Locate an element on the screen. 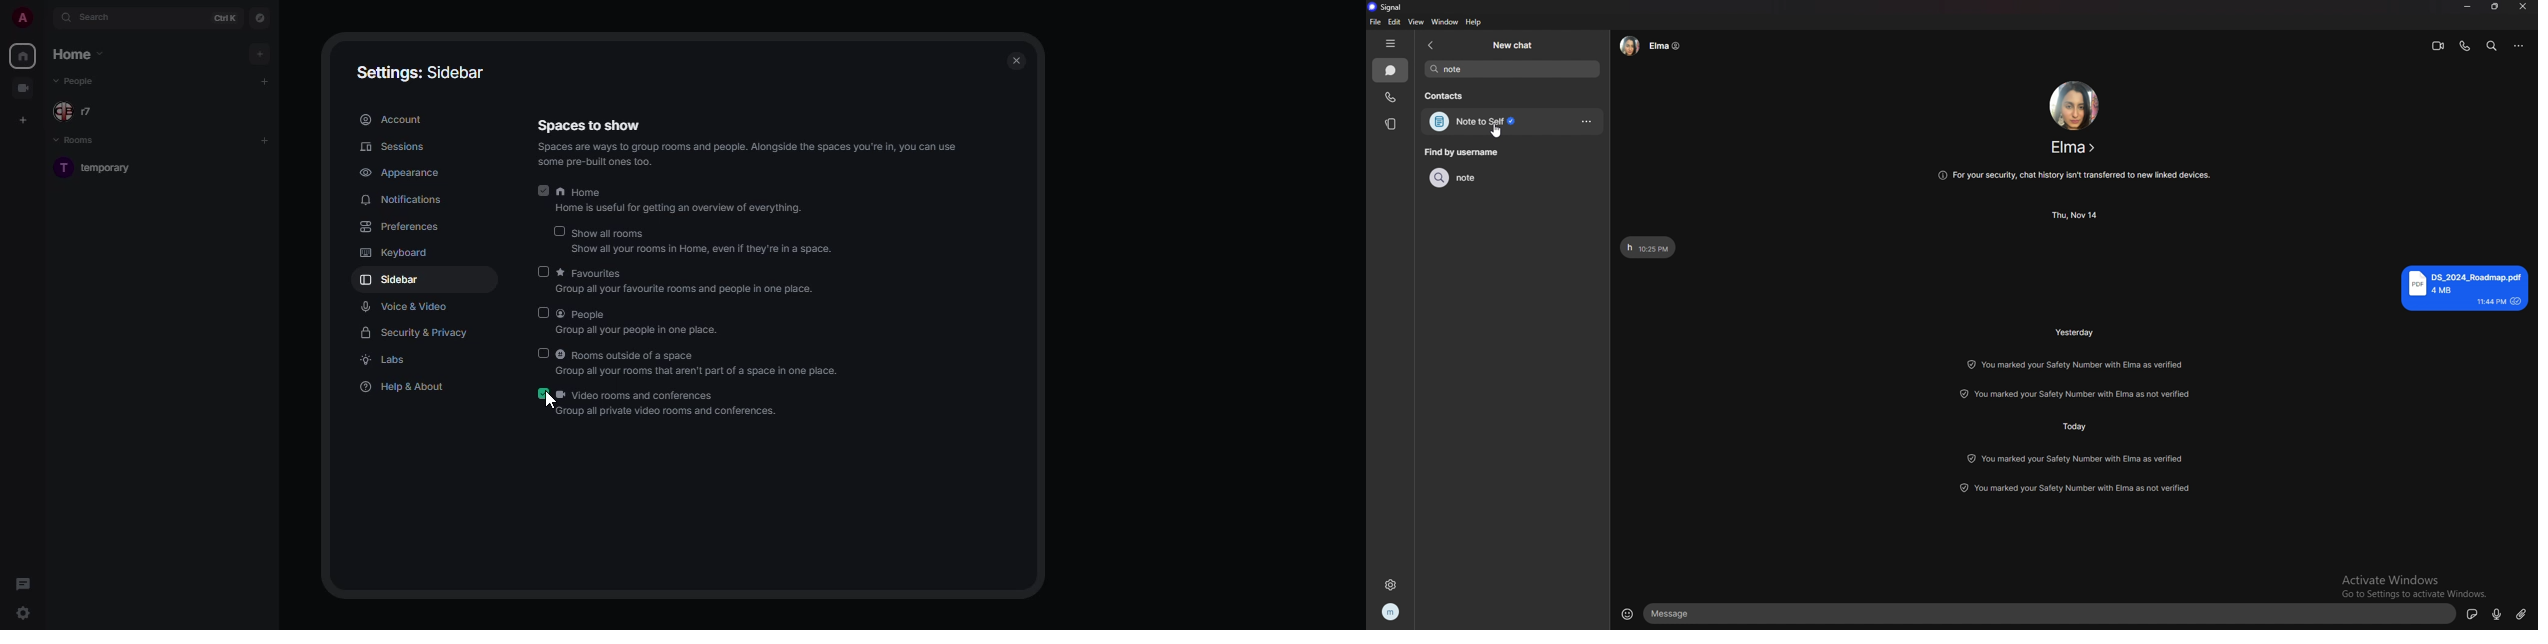 The height and width of the screenshot is (644, 2548). Spaces are ways to group rooms and people. Alongside the Spaces you're in, you can use. some pre-built ones too. is located at coordinates (749, 154).